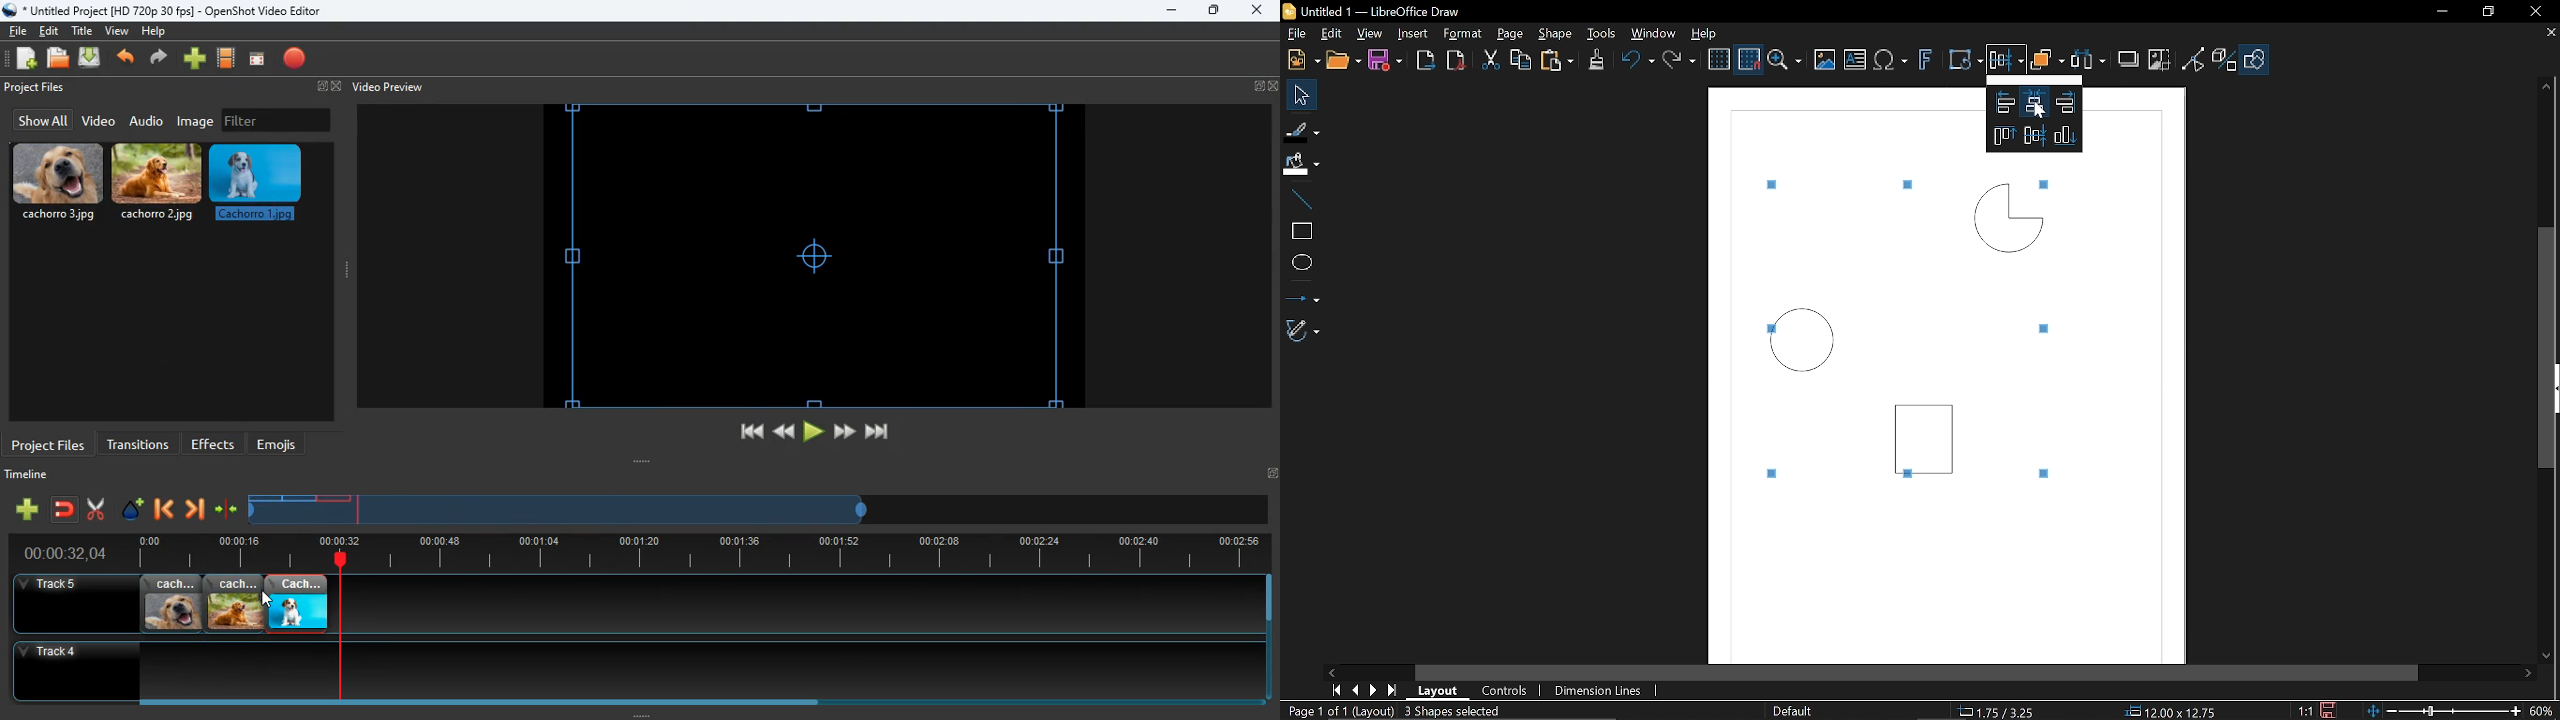 Image resolution: width=2576 pixels, height=728 pixels. Describe the element at coordinates (153, 34) in the screenshot. I see `help` at that location.